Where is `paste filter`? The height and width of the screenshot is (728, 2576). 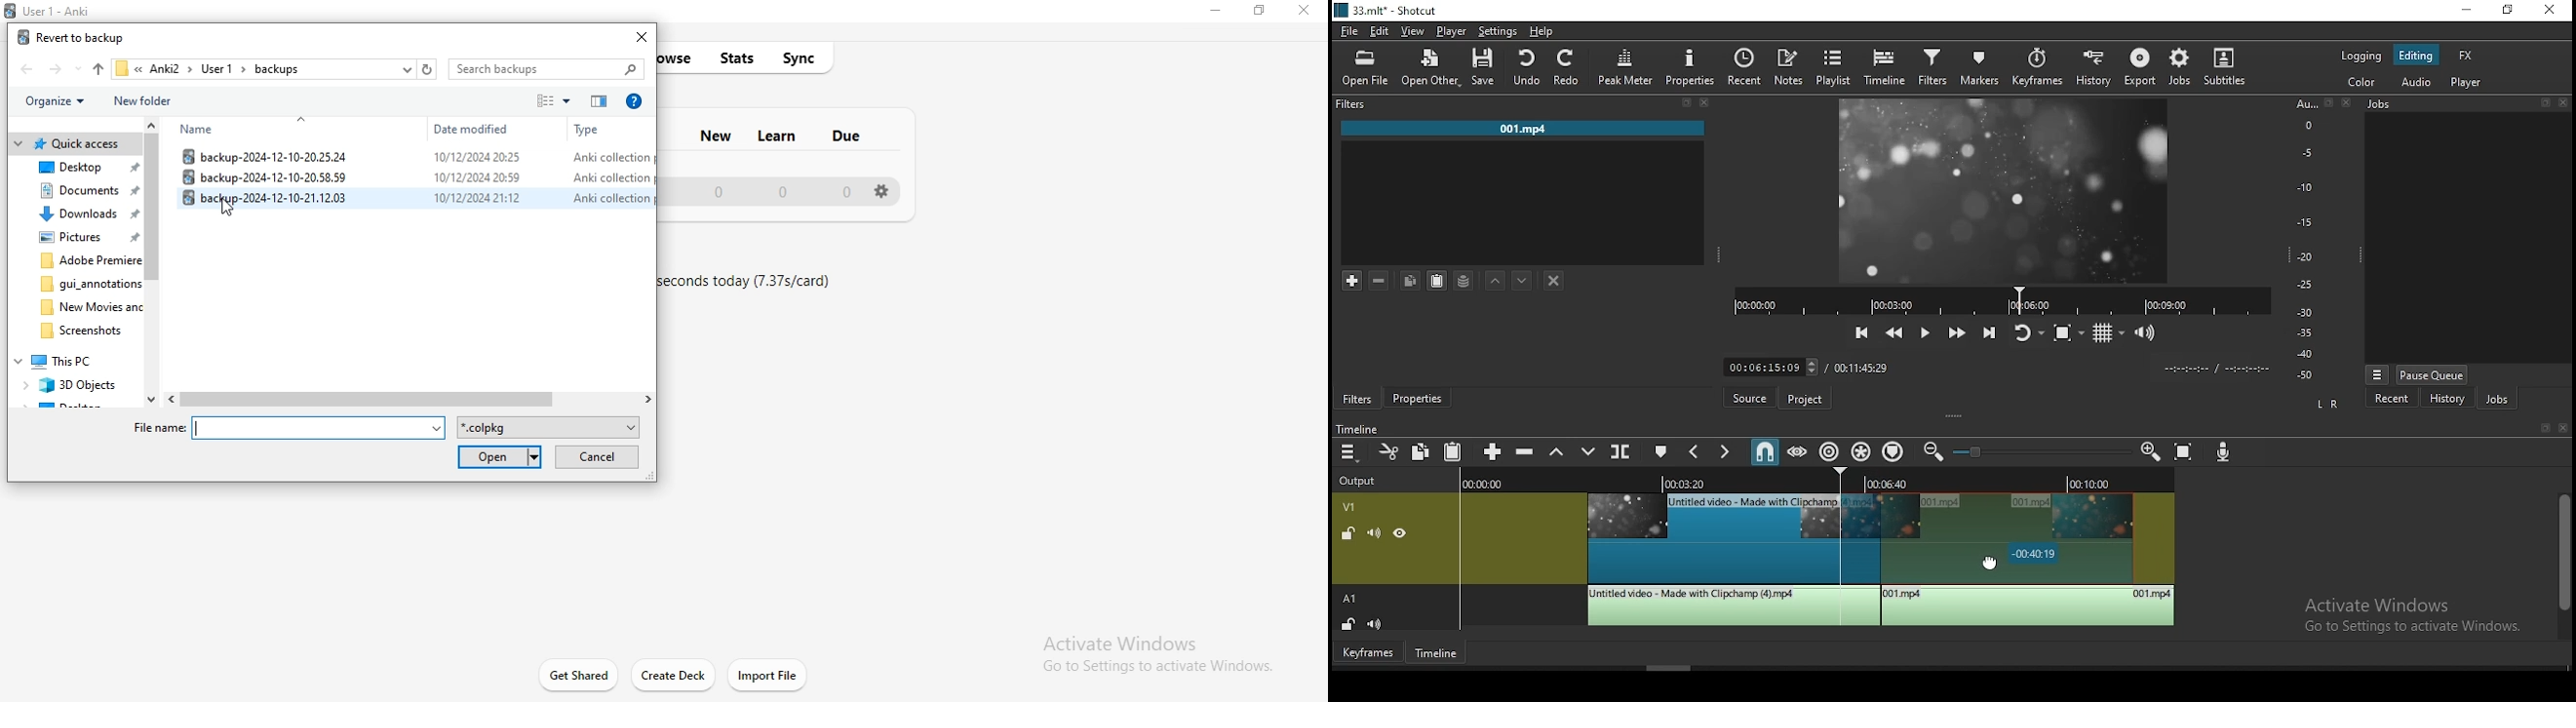
paste filter is located at coordinates (1436, 279).